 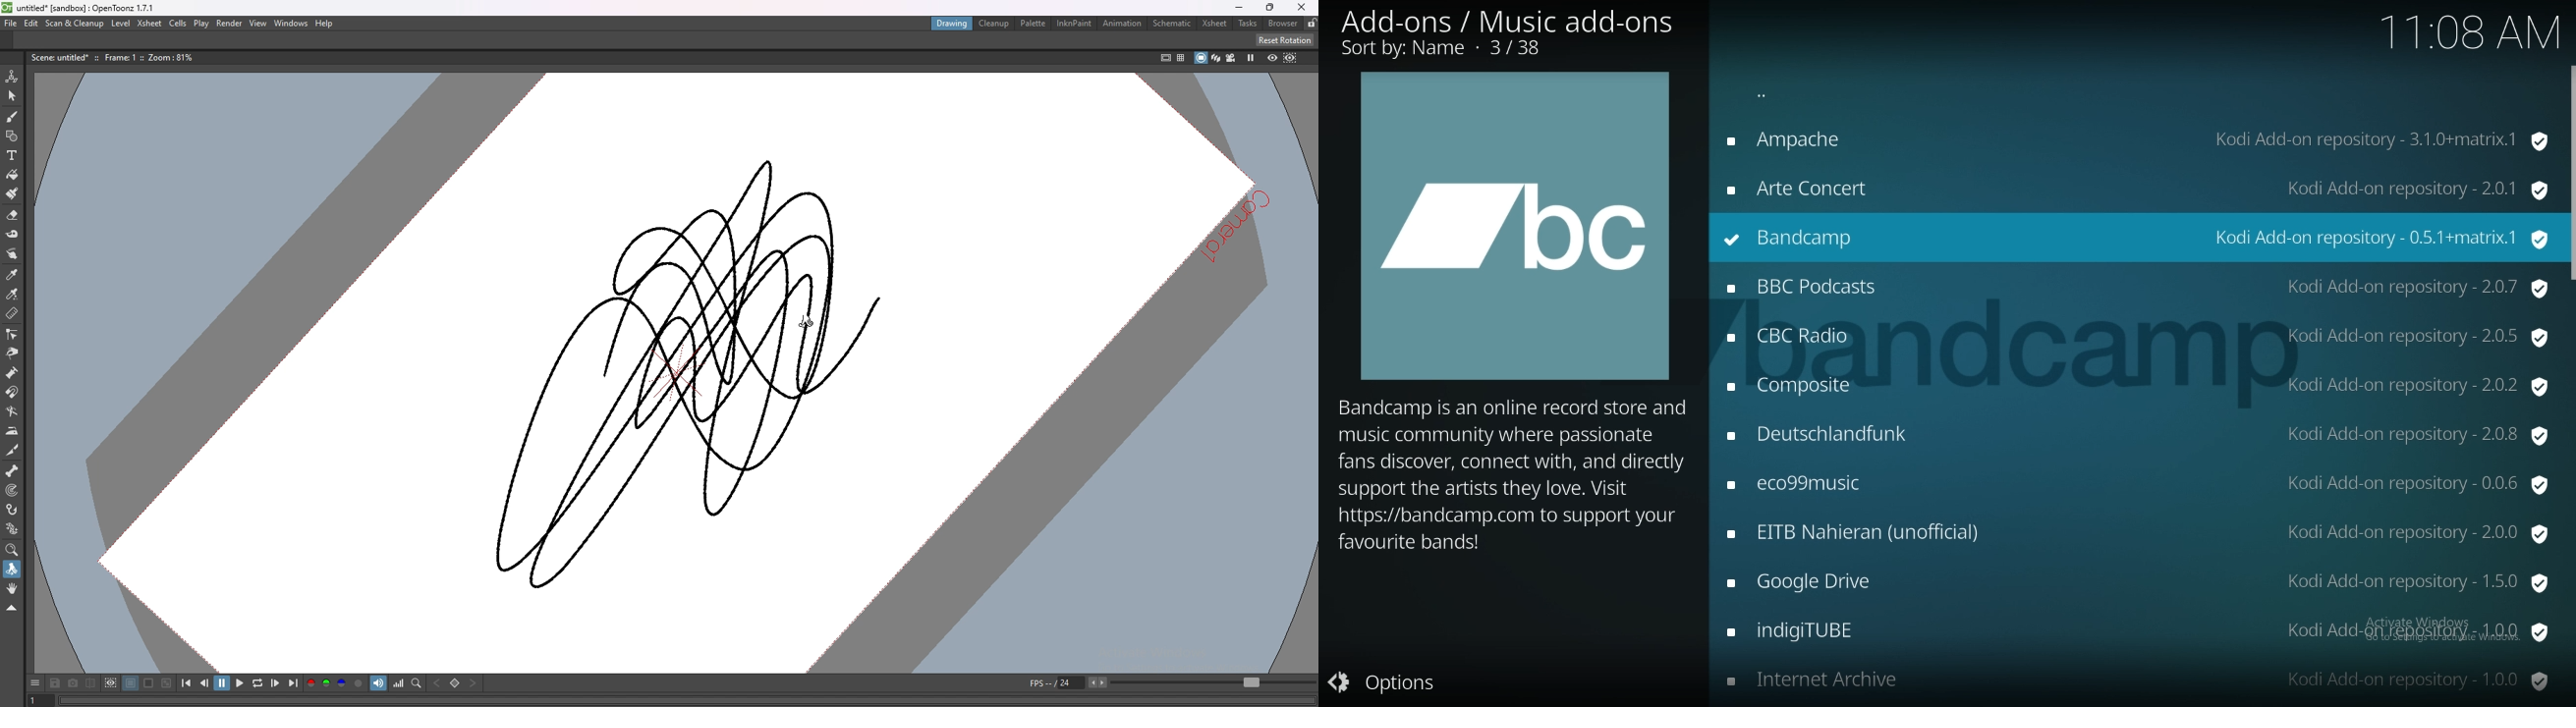 What do you see at coordinates (2137, 485) in the screenshot?
I see `add on` at bounding box center [2137, 485].